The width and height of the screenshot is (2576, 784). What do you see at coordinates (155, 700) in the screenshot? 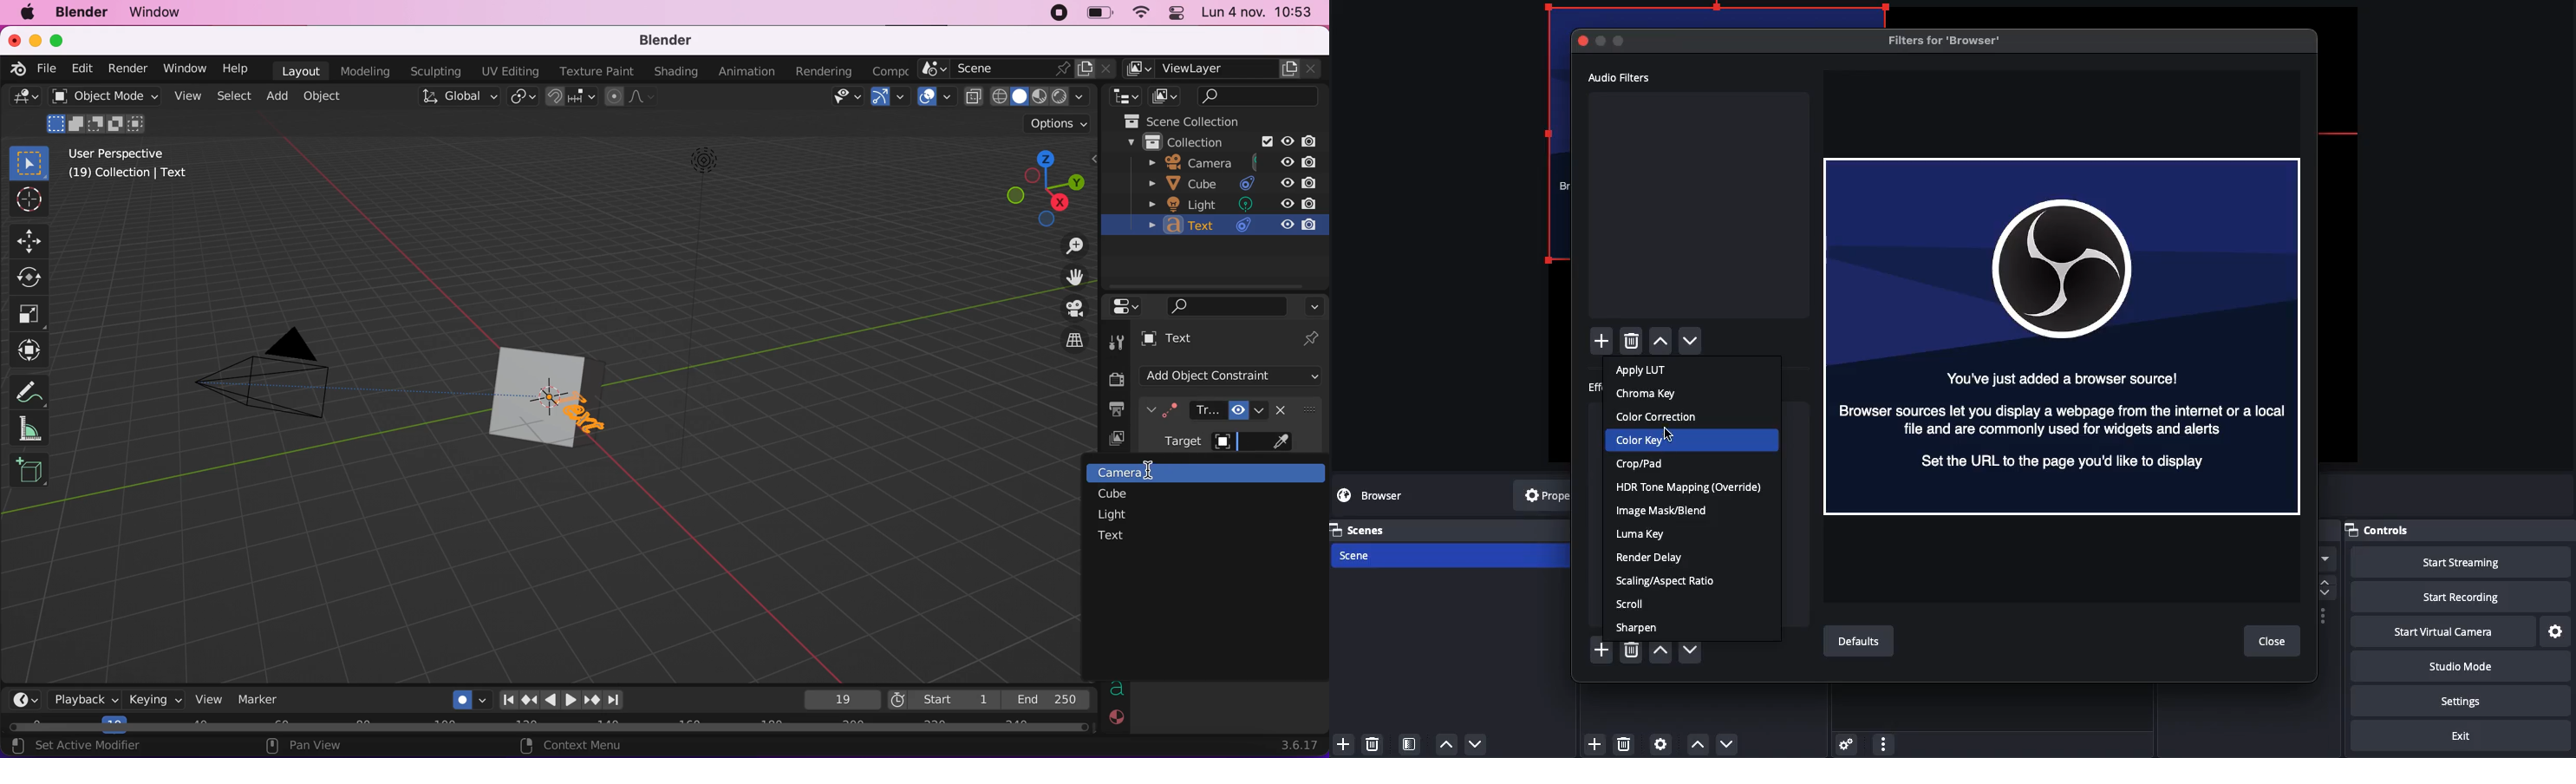
I see `keying` at bounding box center [155, 700].